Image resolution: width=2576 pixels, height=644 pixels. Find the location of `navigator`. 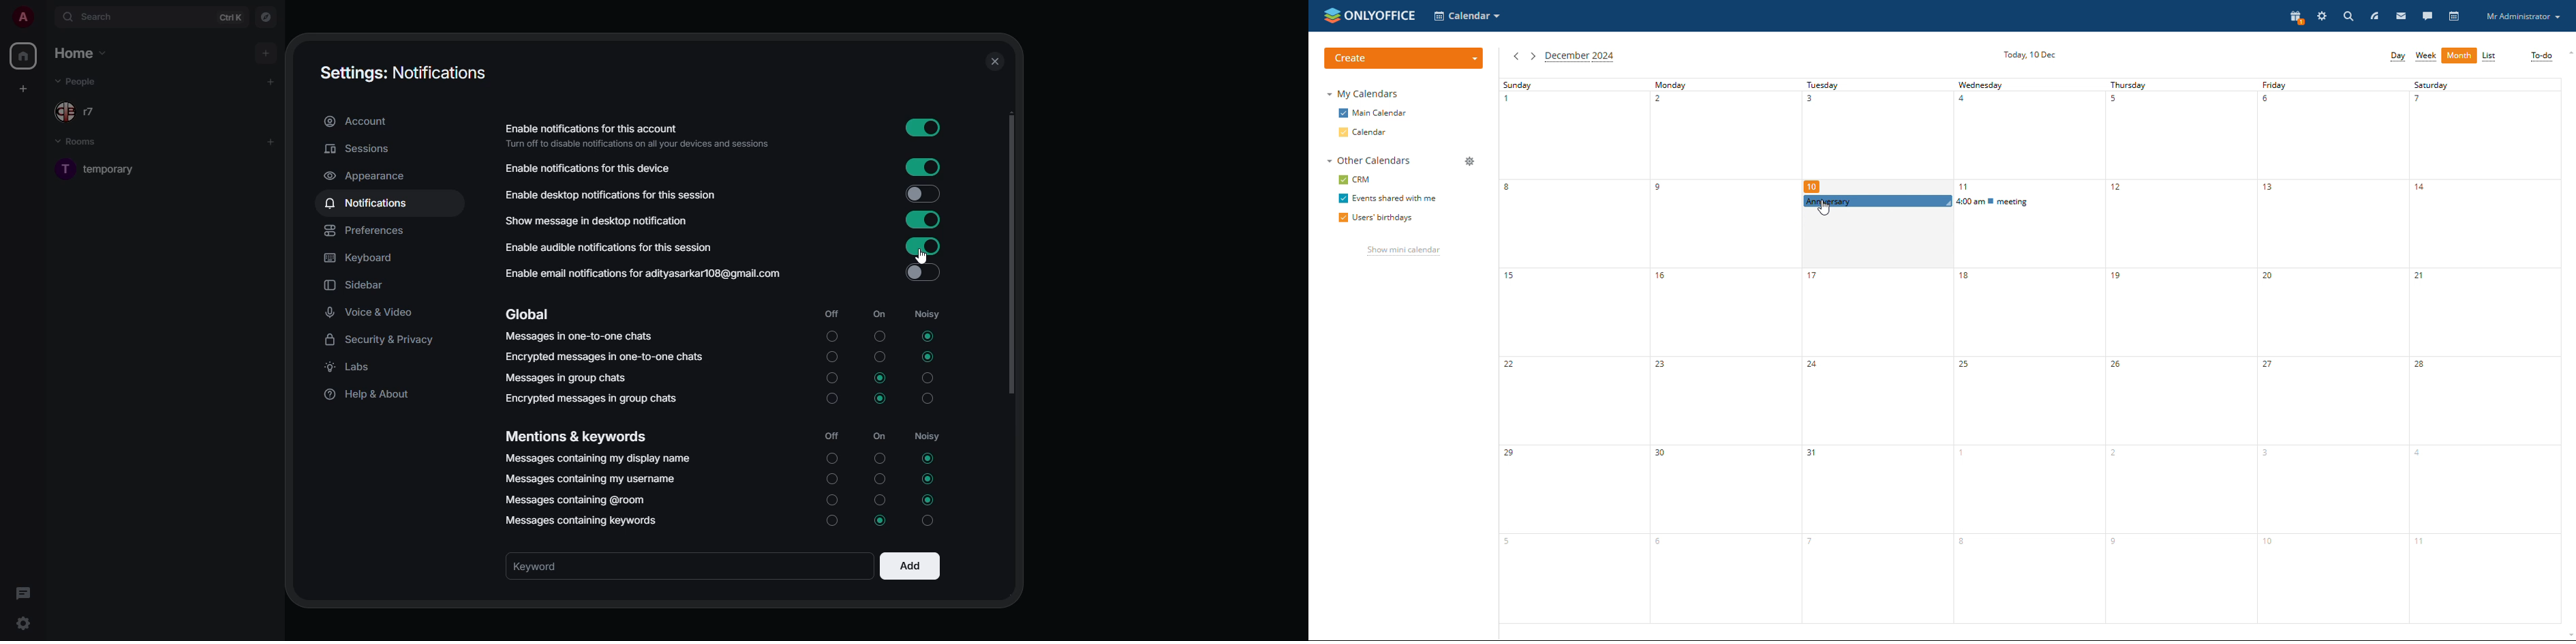

navigator is located at coordinates (264, 18).